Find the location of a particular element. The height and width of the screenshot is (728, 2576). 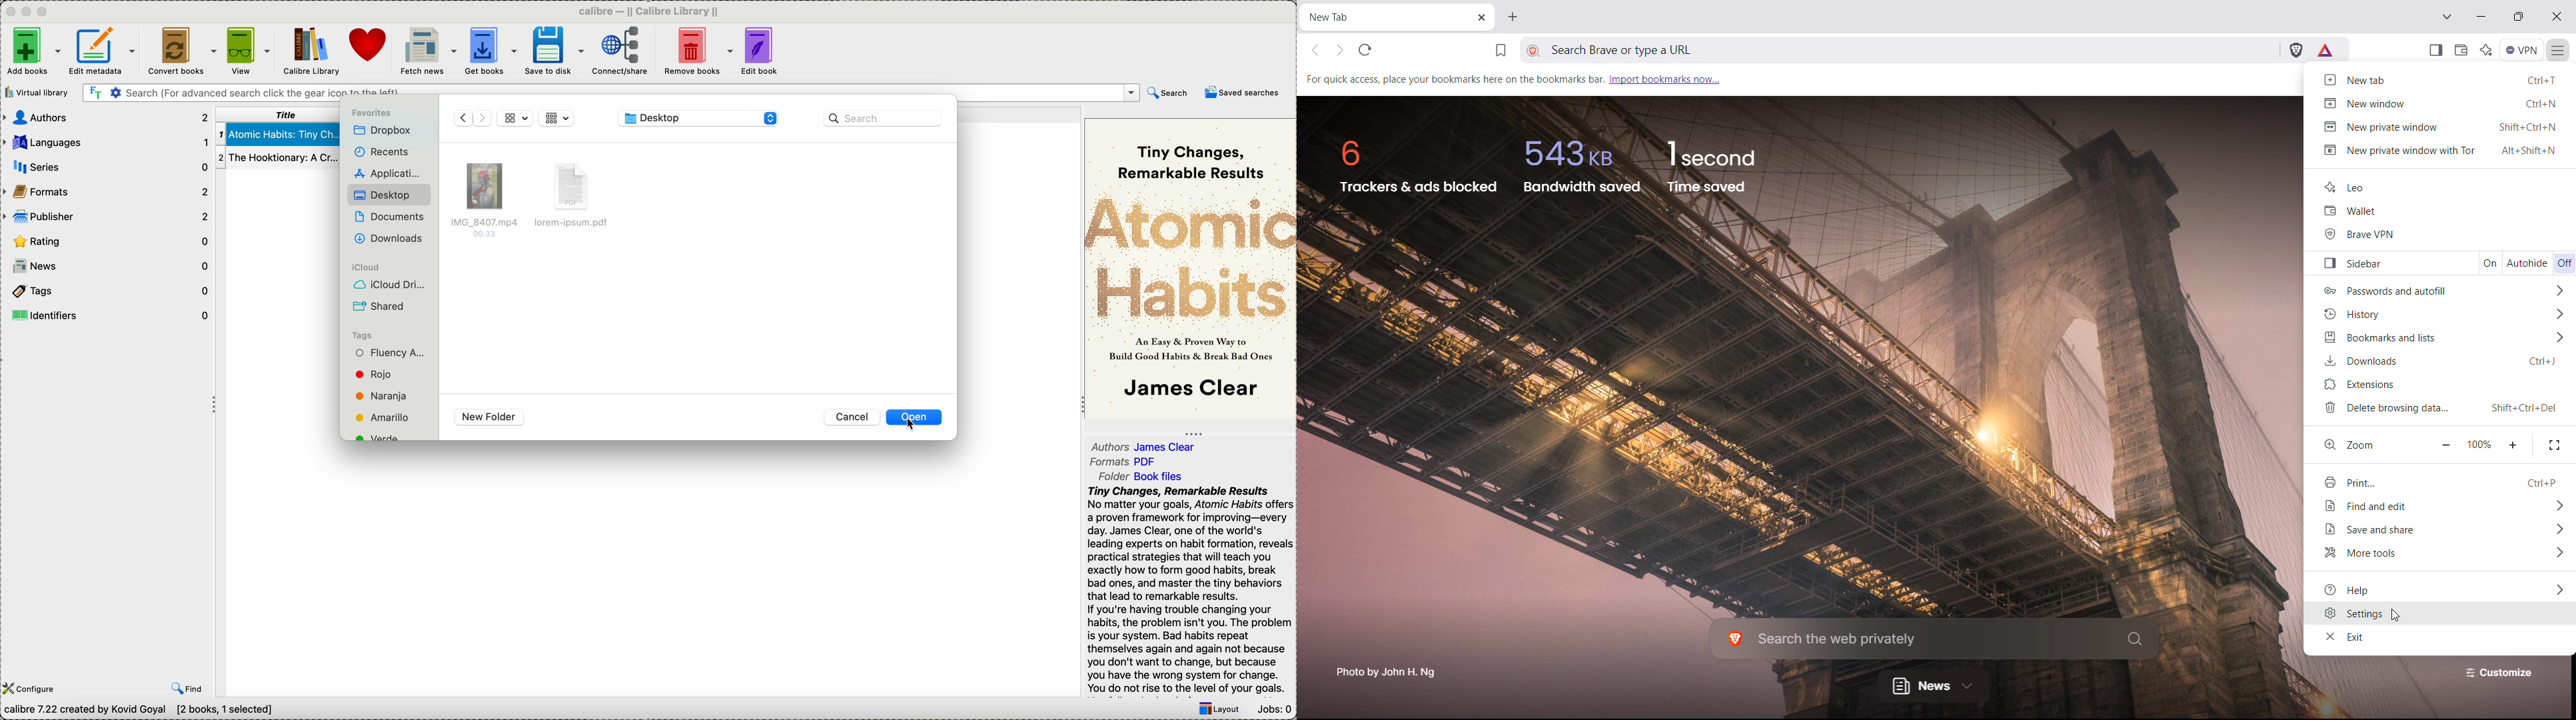

vpn is located at coordinates (2521, 51).